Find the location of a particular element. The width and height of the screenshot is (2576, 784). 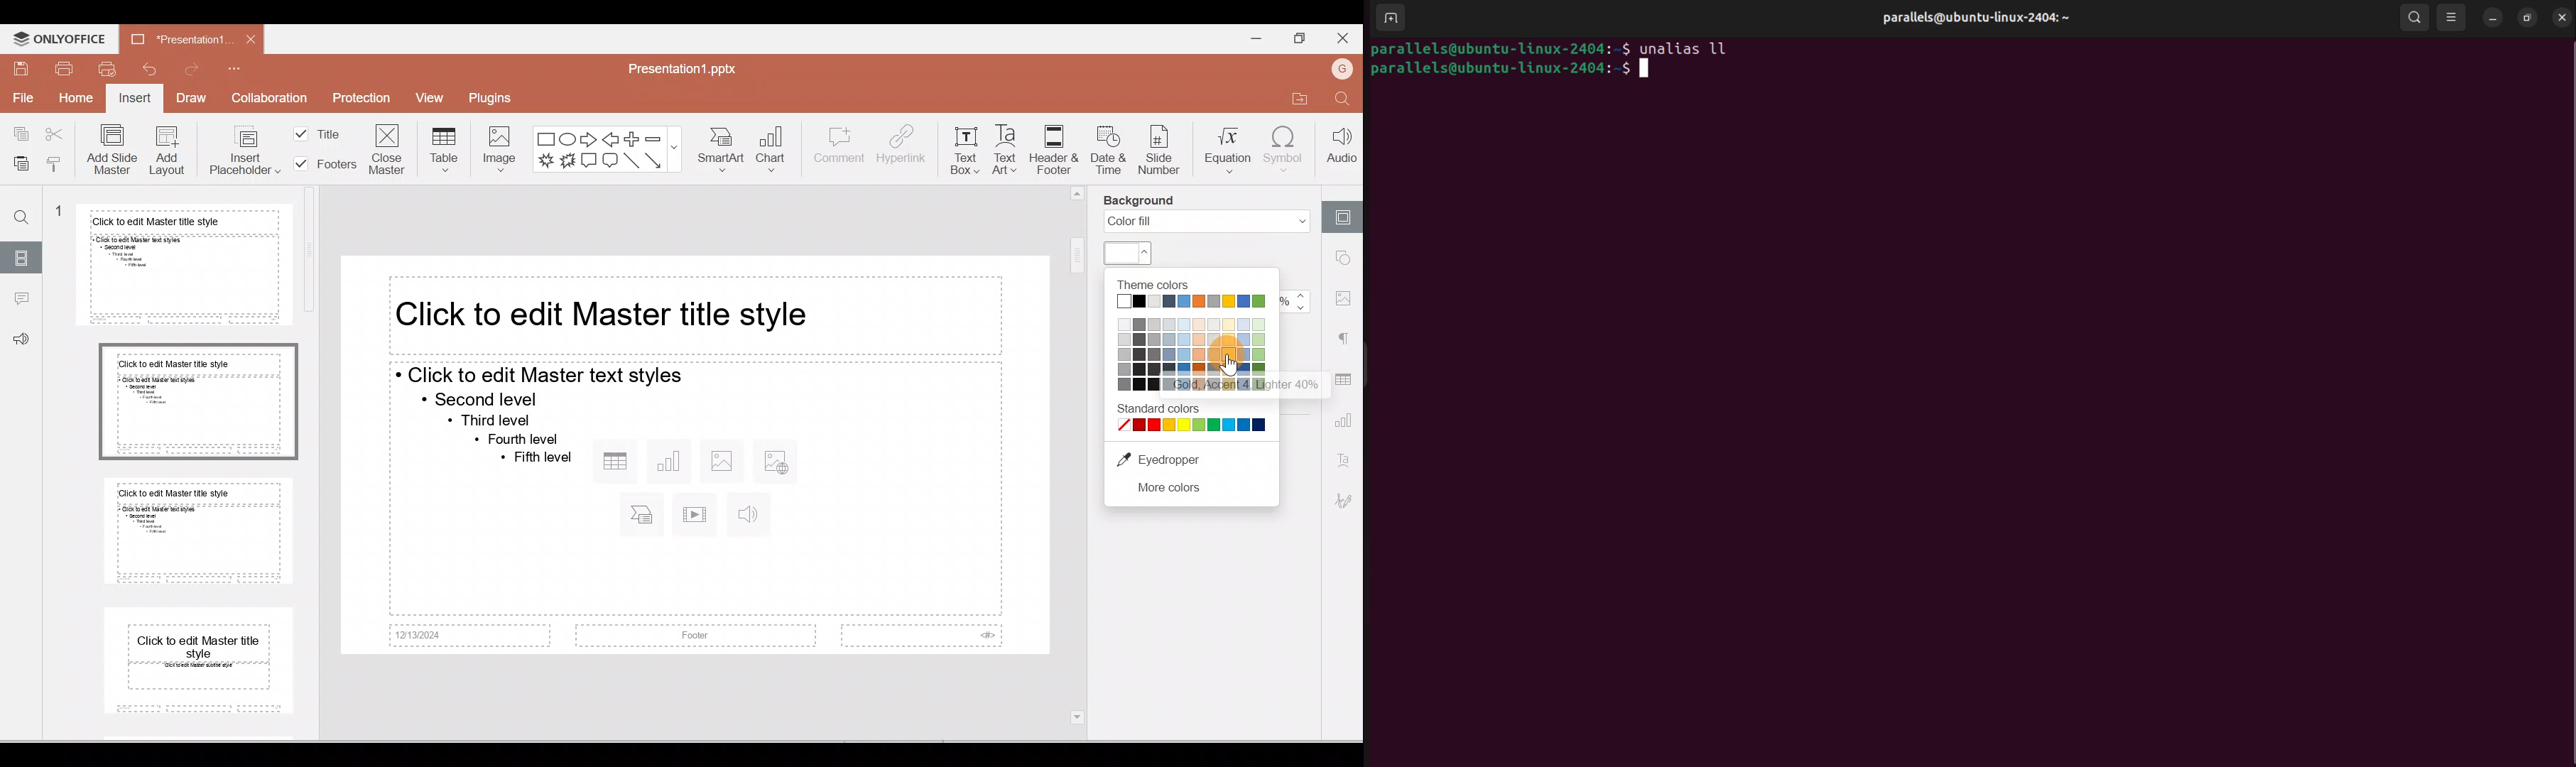

Print file is located at coordinates (63, 69).